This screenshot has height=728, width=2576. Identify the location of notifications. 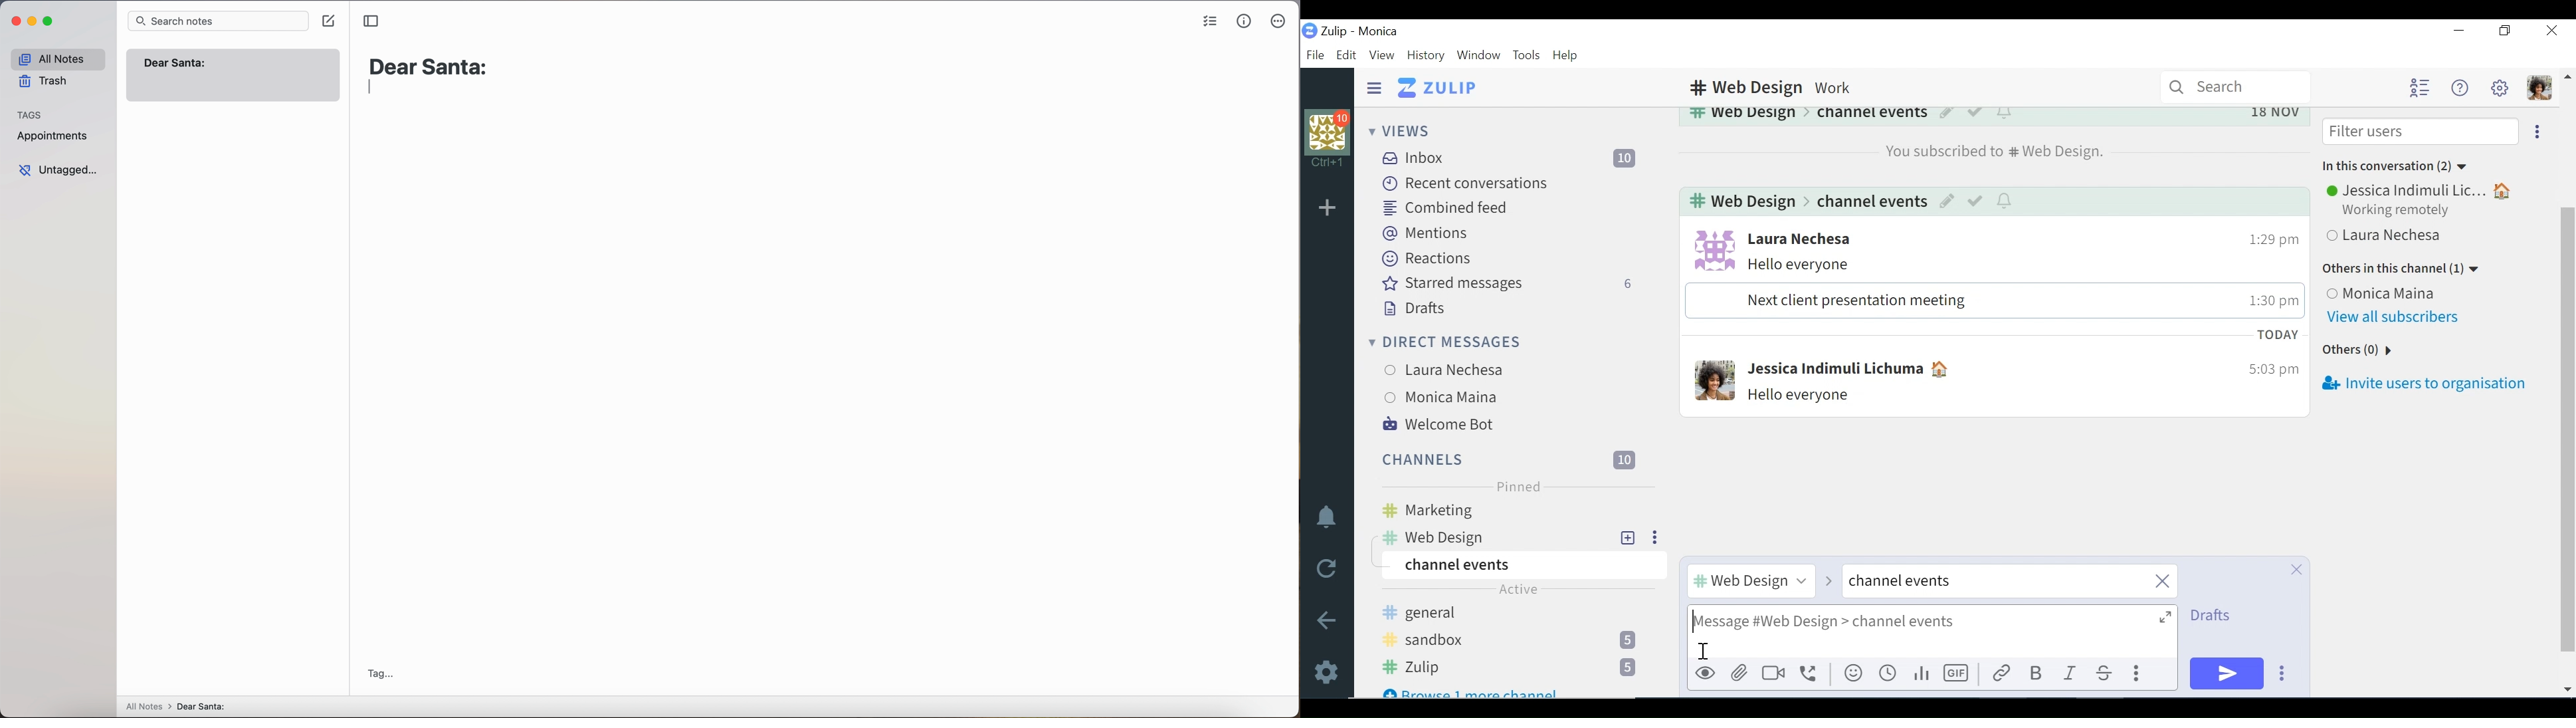
(2004, 113).